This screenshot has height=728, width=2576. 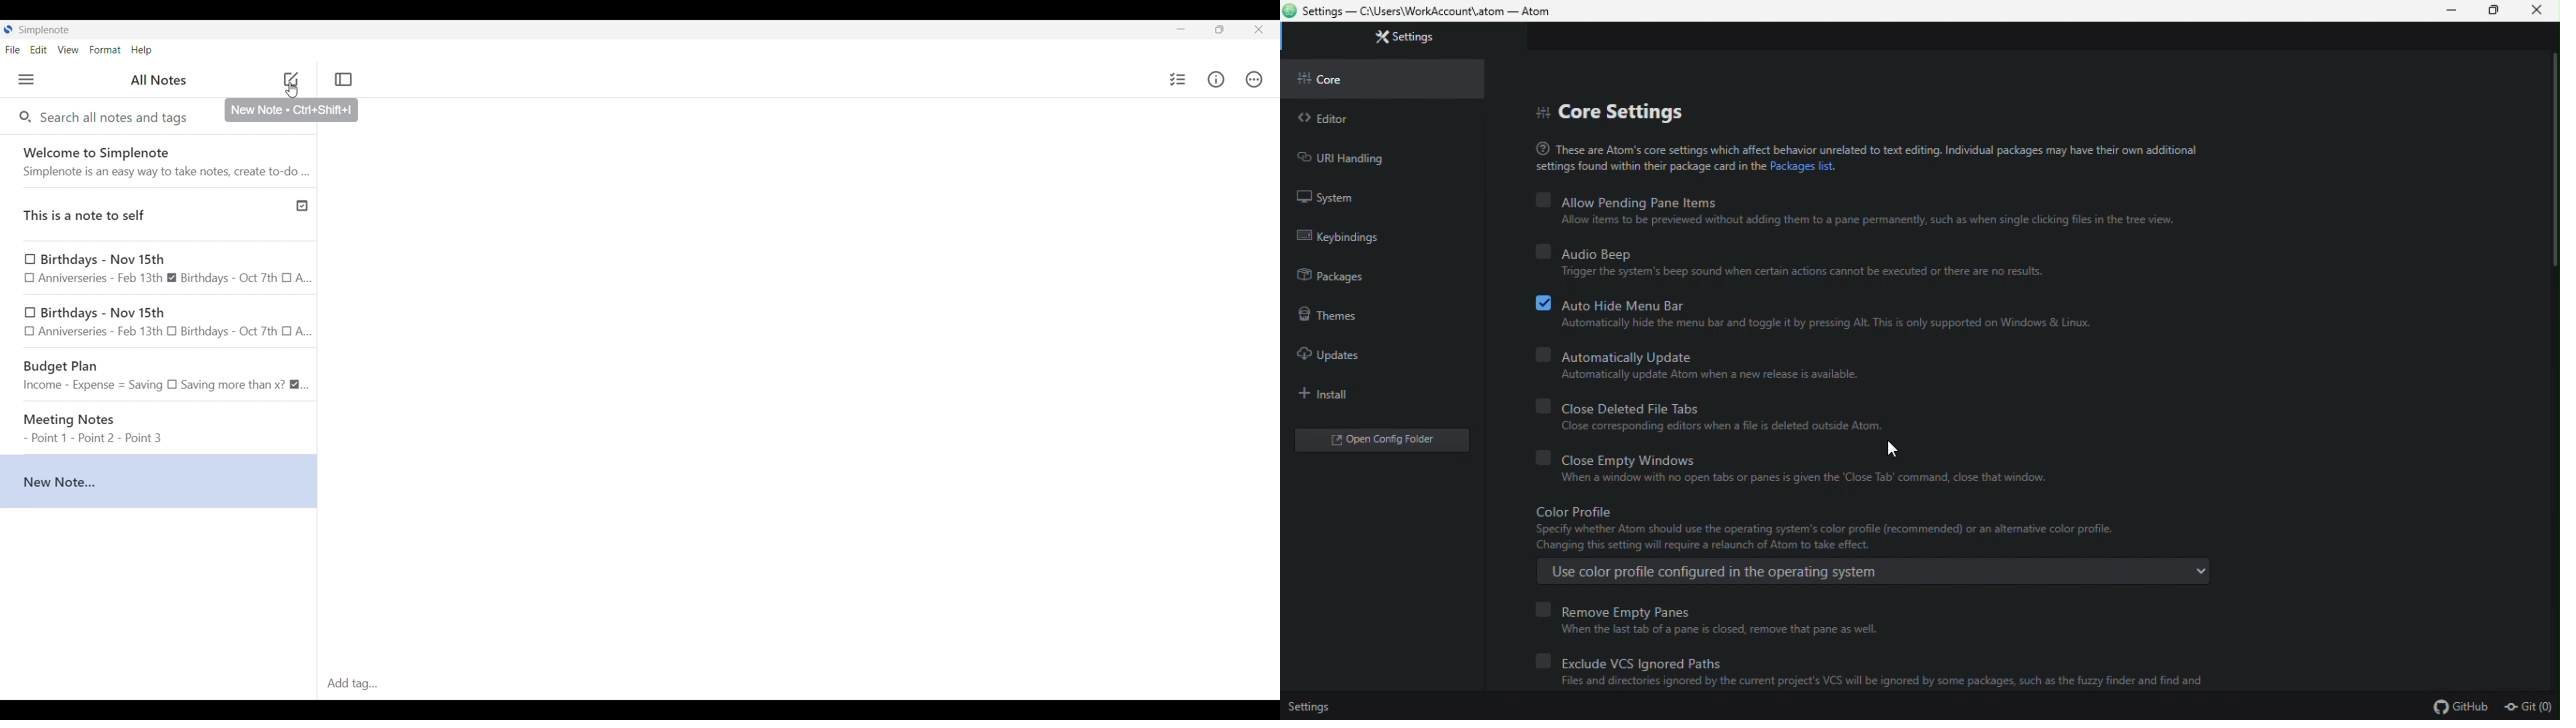 What do you see at coordinates (162, 160) in the screenshot?
I see `Welcome note from software ` at bounding box center [162, 160].